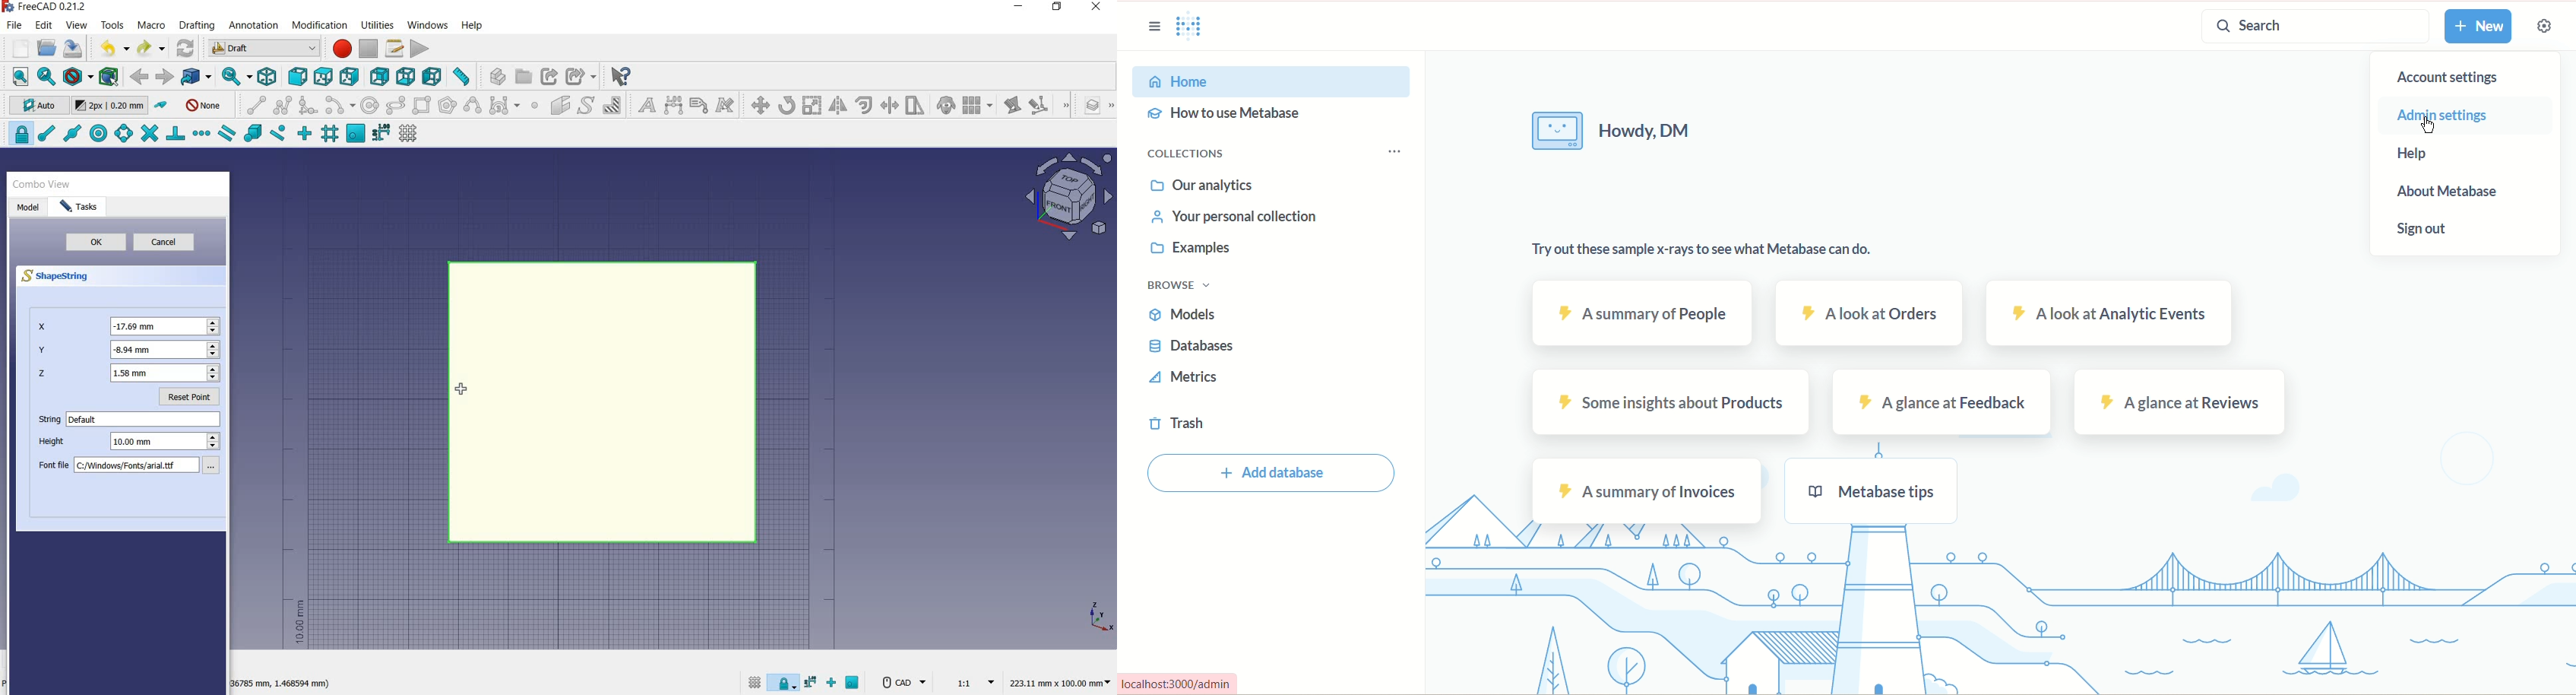 The height and width of the screenshot is (700, 2576). Describe the element at coordinates (84, 207) in the screenshot. I see `tasks` at that location.